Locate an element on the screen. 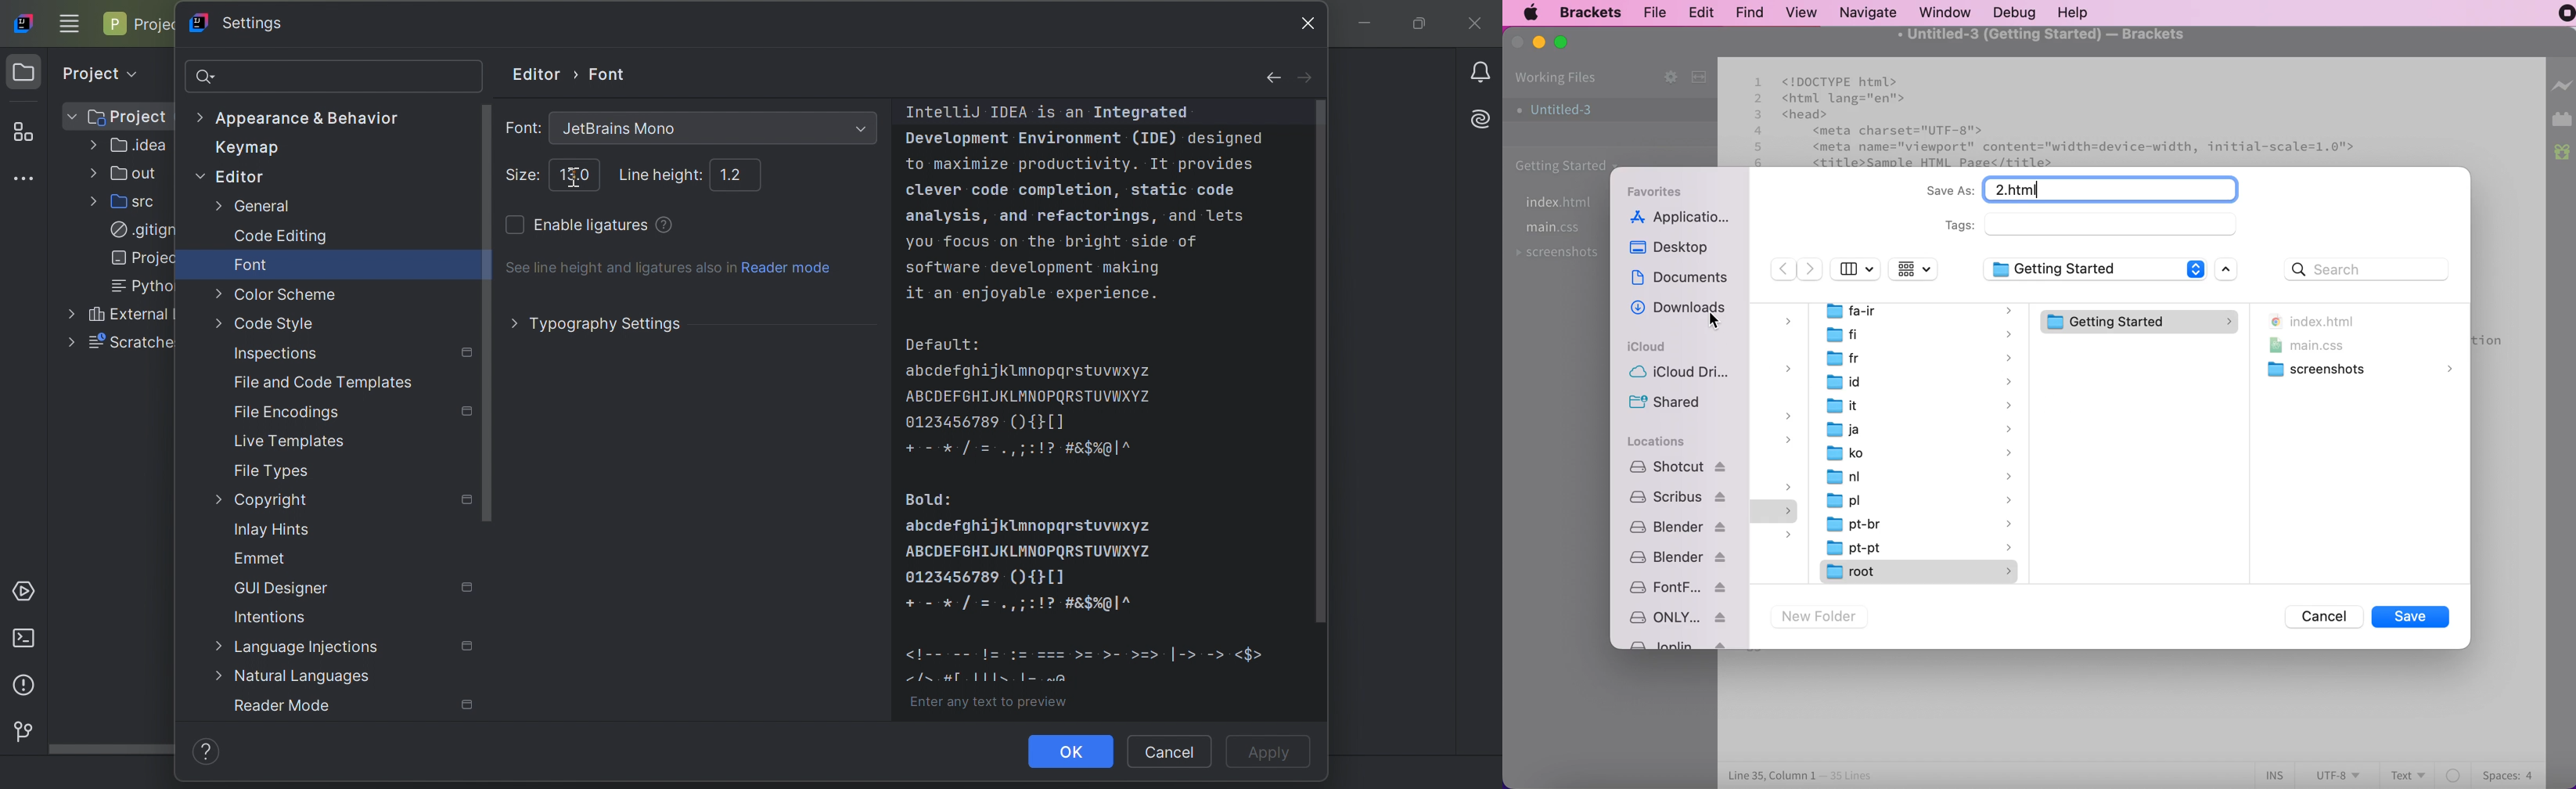 The image size is (2576, 812). untitled-3 (getting started) - brackets is located at coordinates (2058, 39).